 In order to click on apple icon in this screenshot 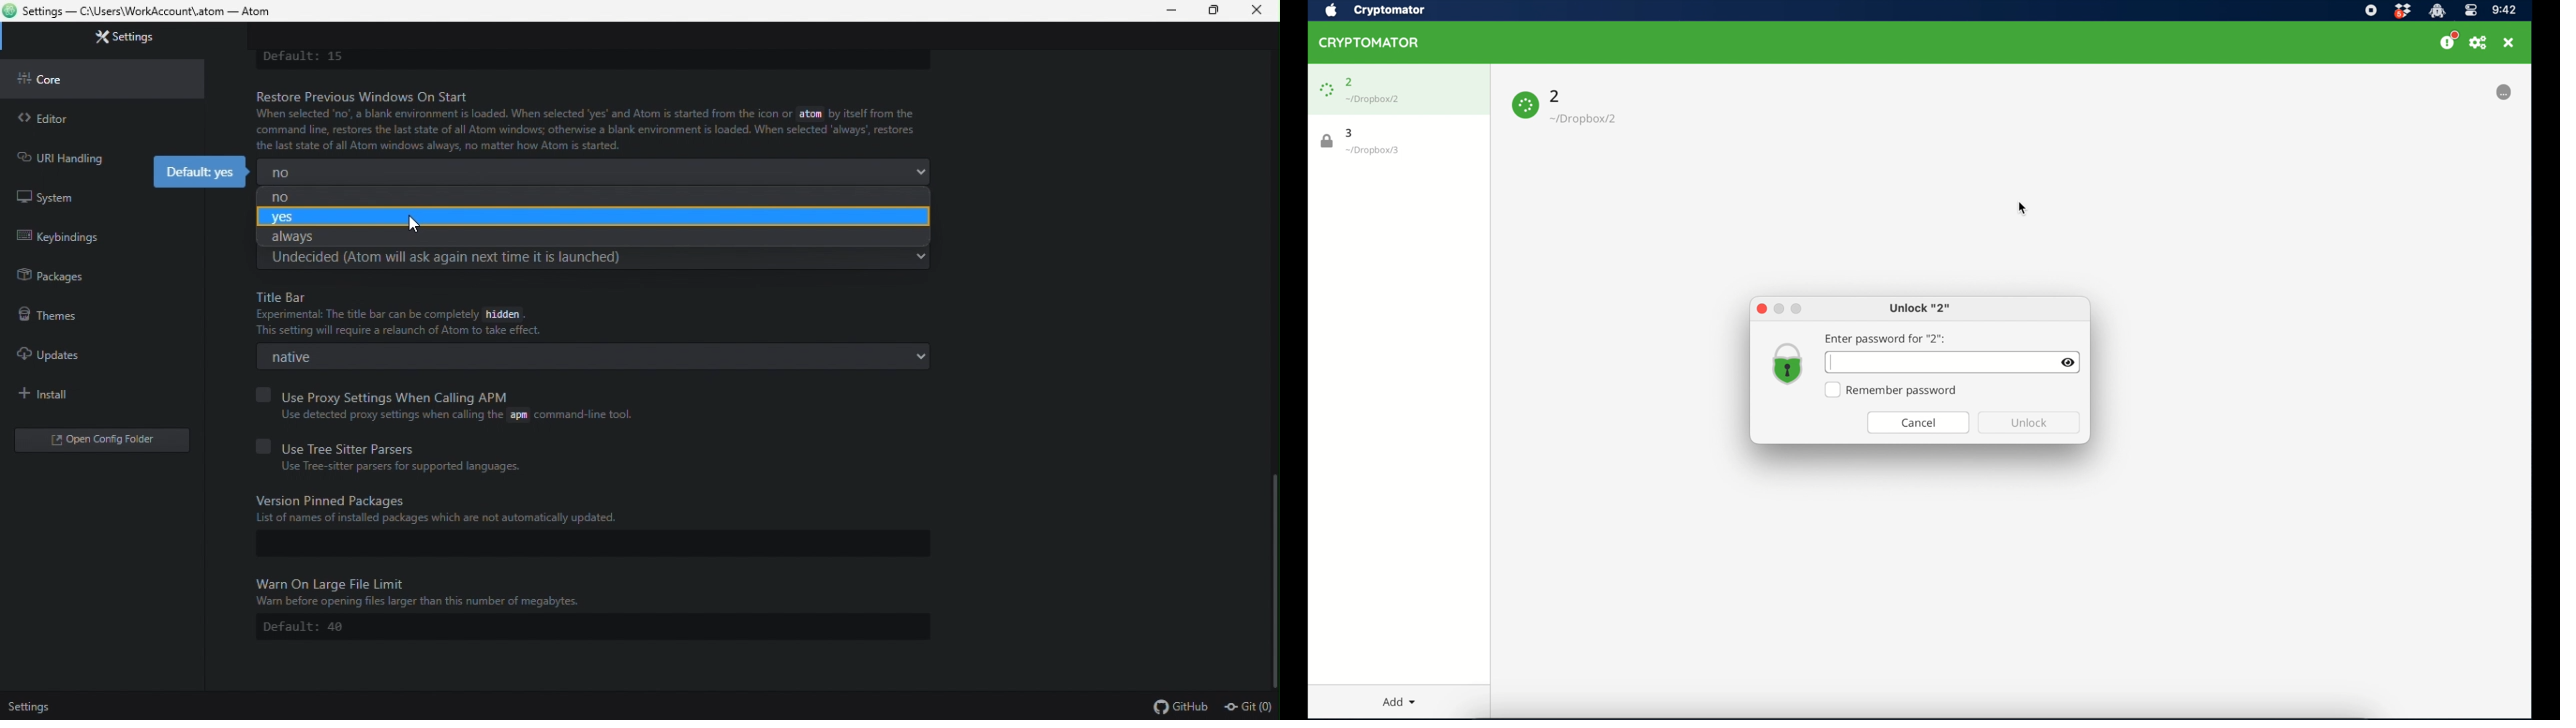, I will do `click(1331, 11)`.